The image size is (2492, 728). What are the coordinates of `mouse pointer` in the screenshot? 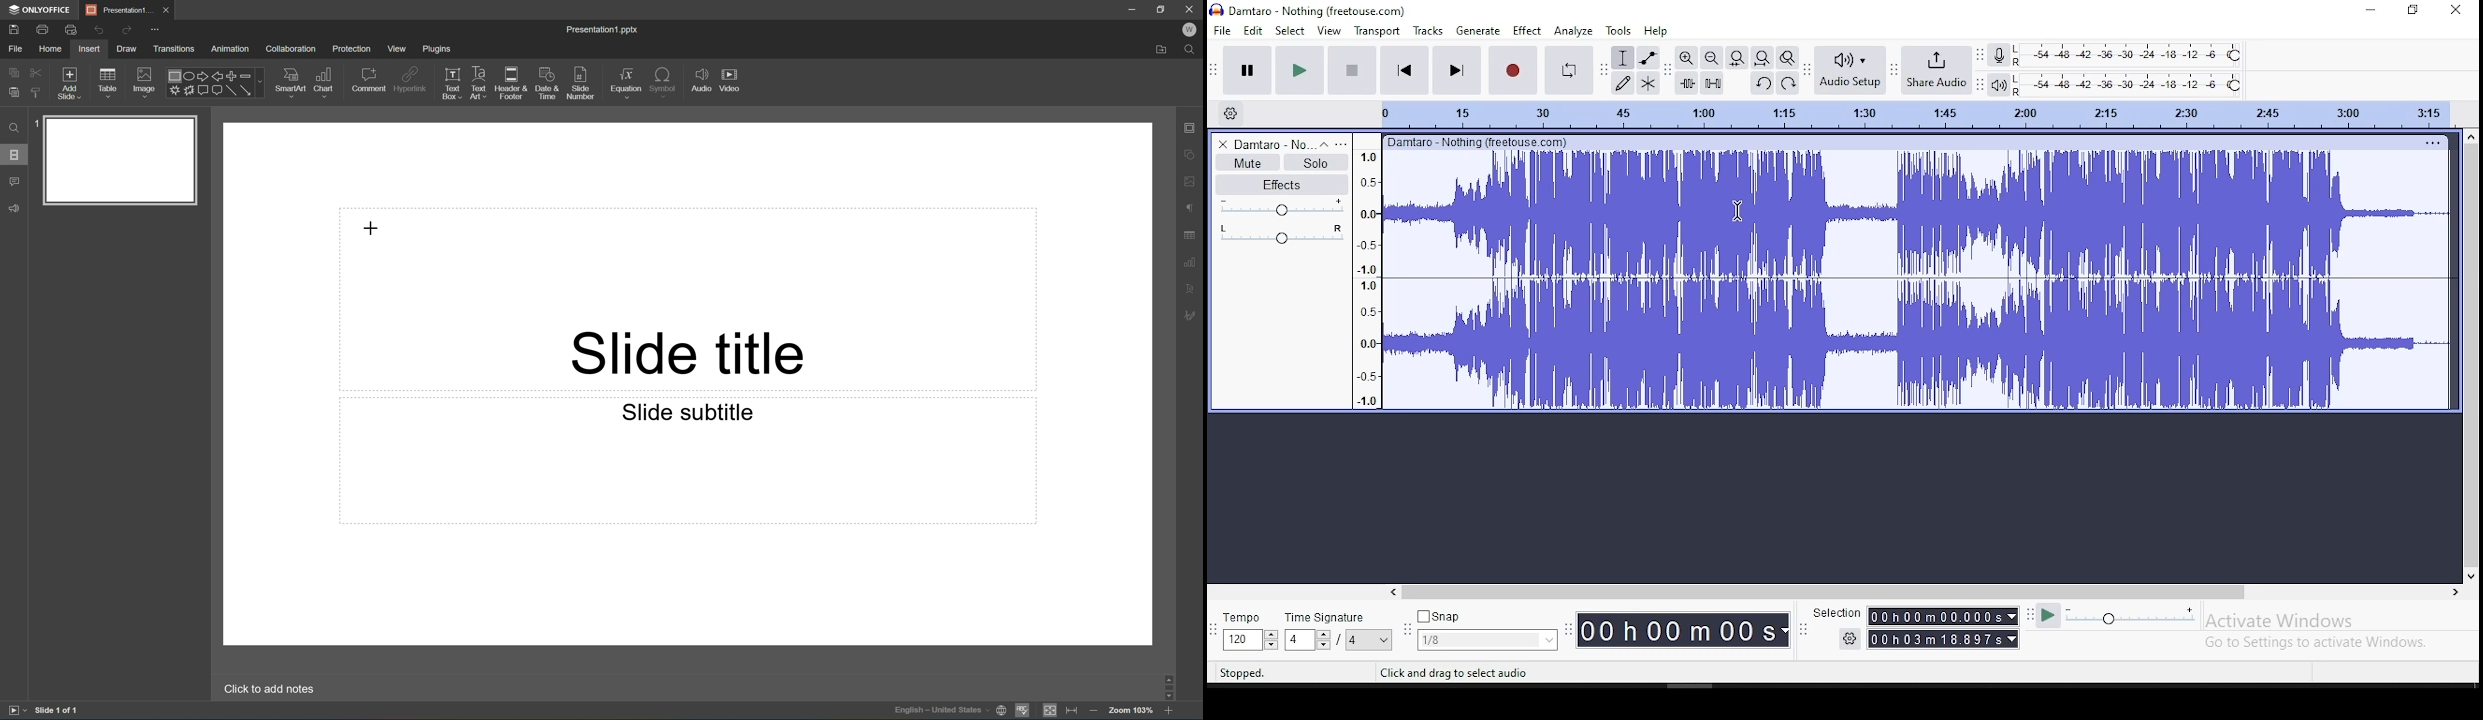 It's located at (1735, 209).